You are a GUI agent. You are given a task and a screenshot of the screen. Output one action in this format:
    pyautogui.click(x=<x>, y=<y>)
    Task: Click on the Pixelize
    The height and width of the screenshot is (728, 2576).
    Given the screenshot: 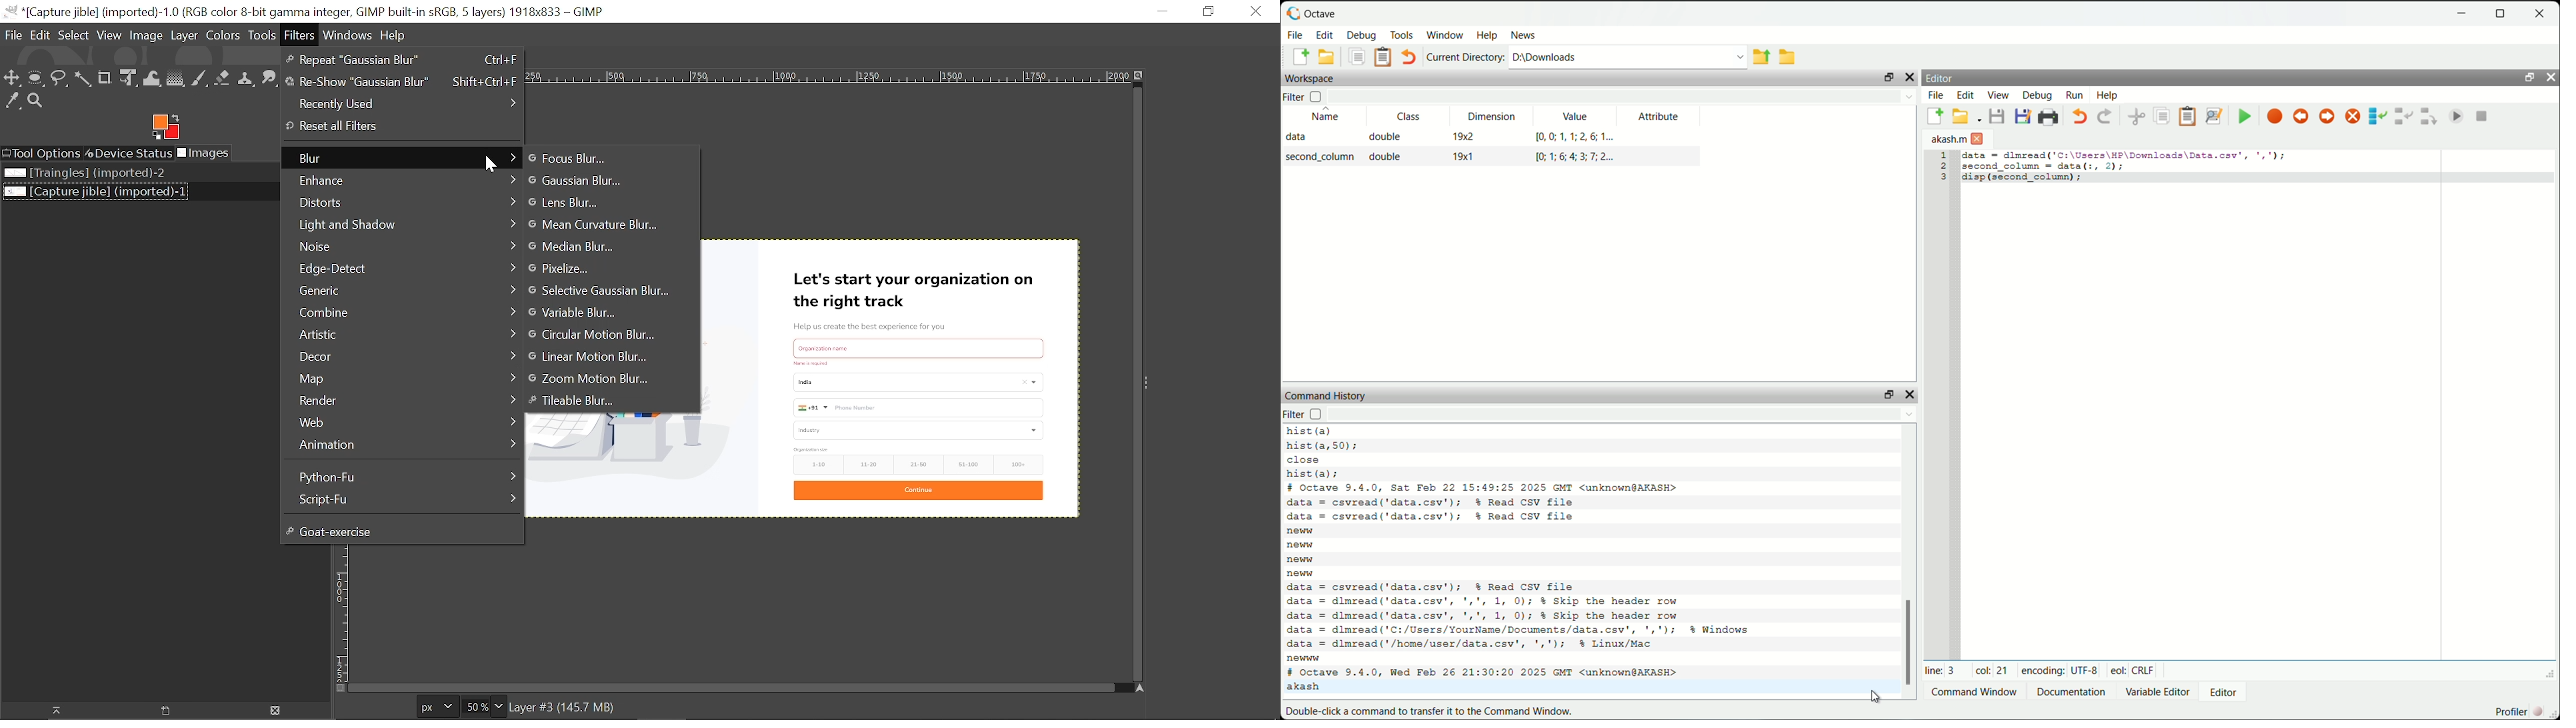 What is the action you would take?
    pyautogui.click(x=593, y=269)
    